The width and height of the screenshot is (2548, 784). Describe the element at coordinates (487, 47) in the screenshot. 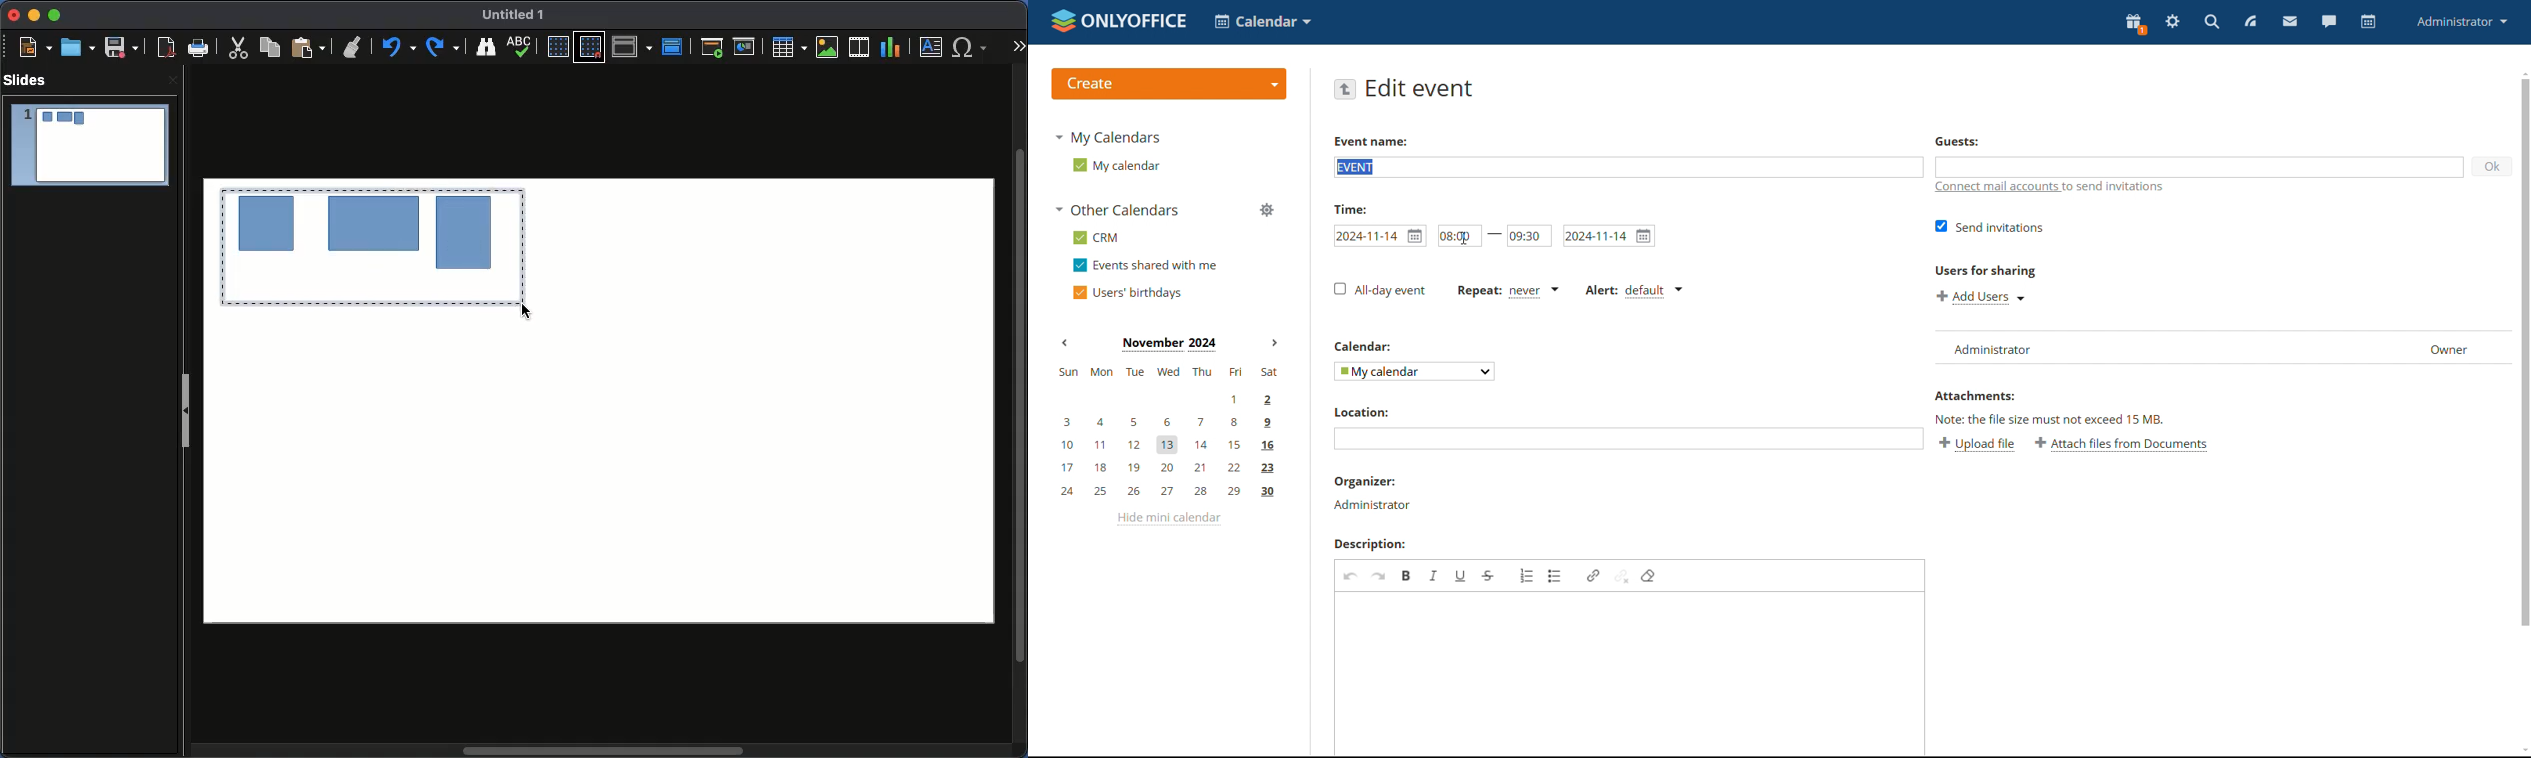

I see `Finder` at that location.